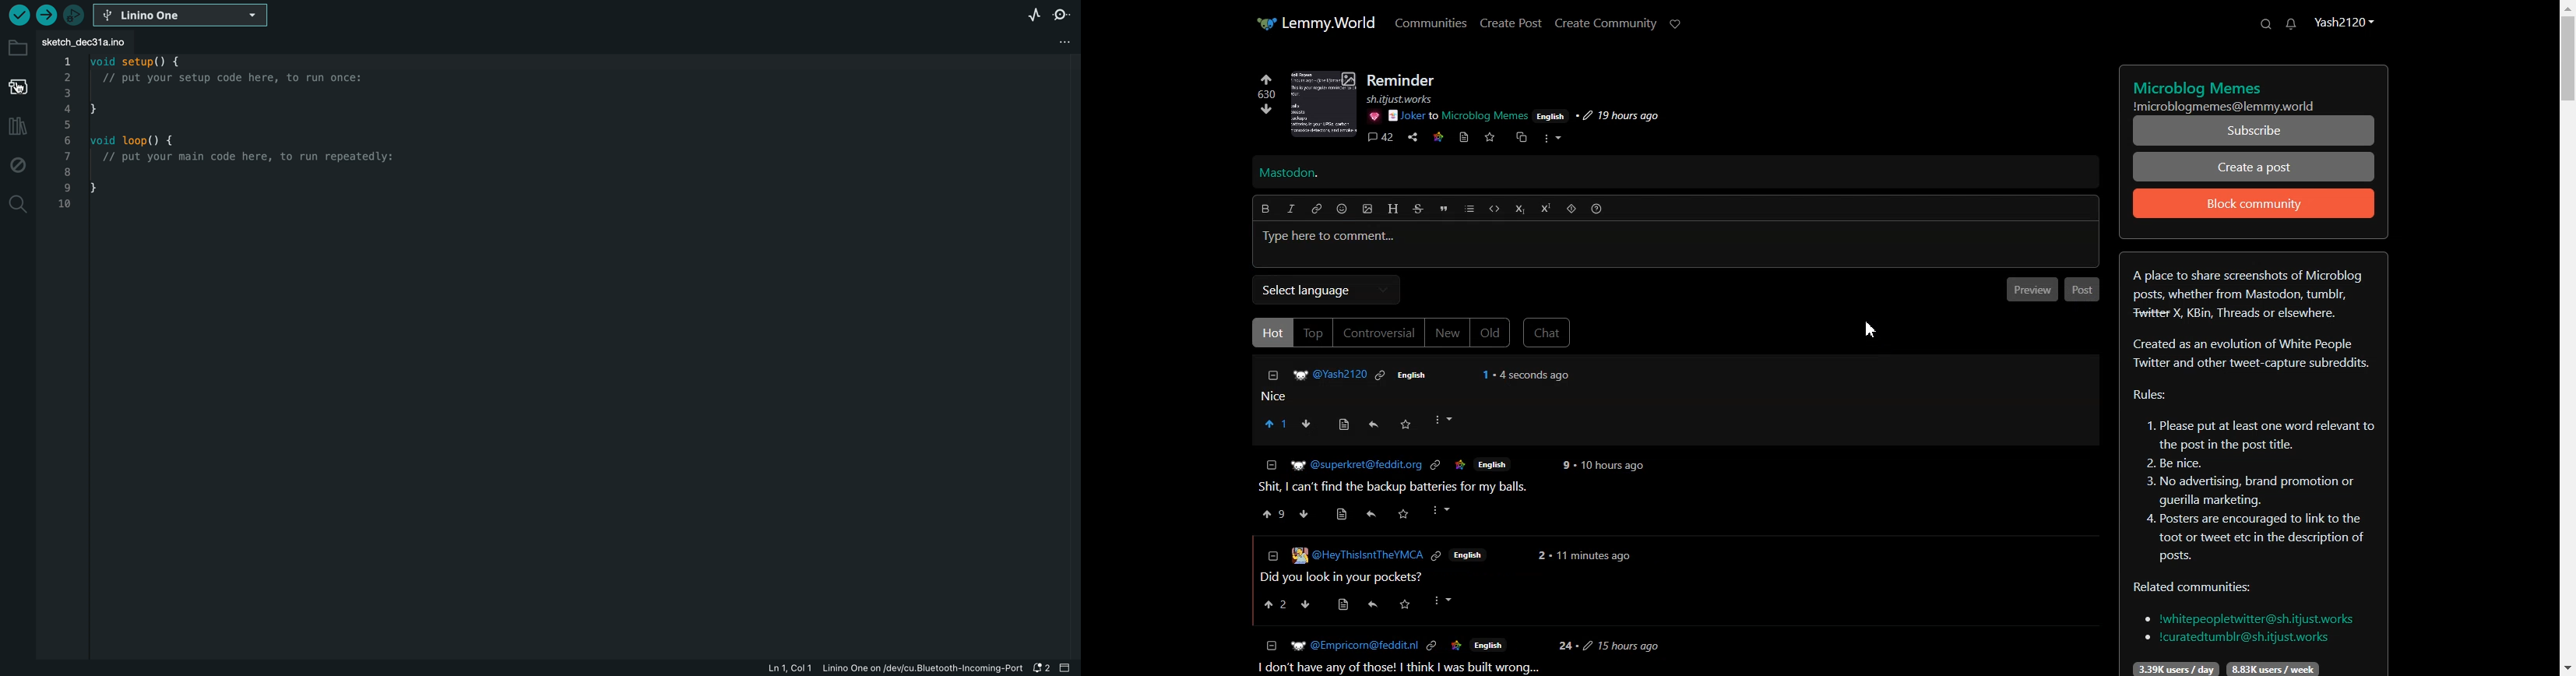 This screenshot has width=2576, height=700. Describe the element at coordinates (107, 41) in the screenshot. I see `file tab` at that location.